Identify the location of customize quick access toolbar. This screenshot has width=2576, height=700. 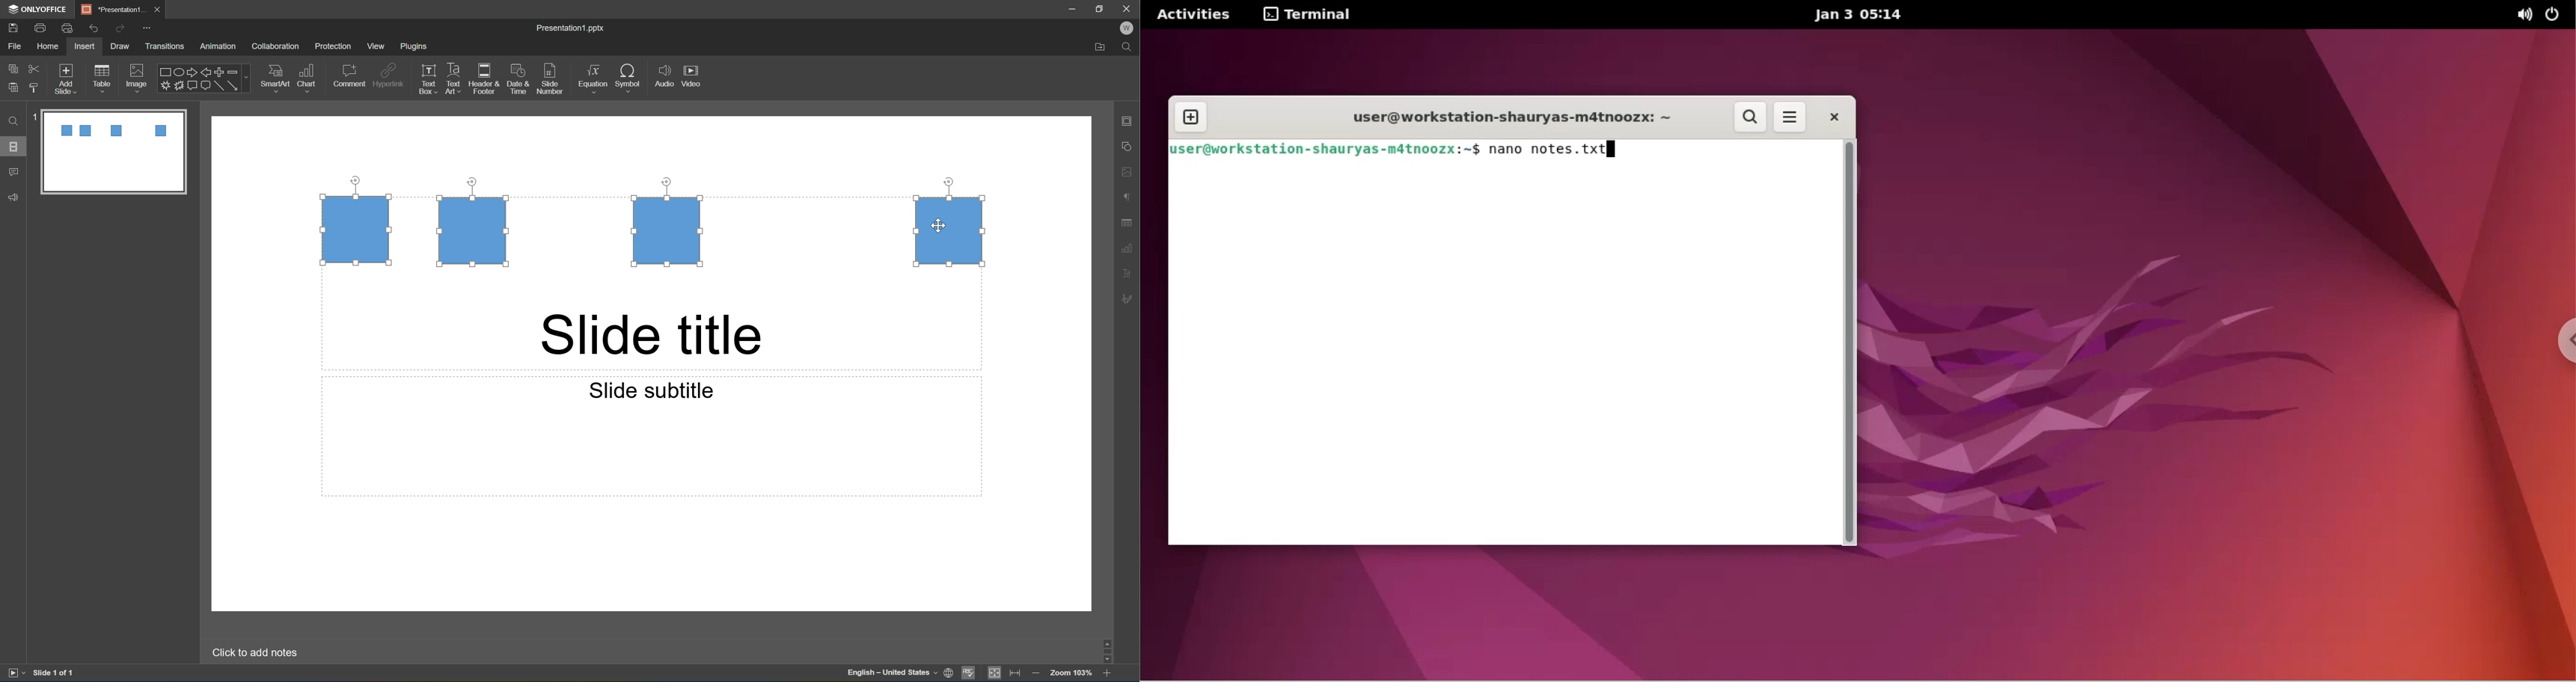
(147, 27).